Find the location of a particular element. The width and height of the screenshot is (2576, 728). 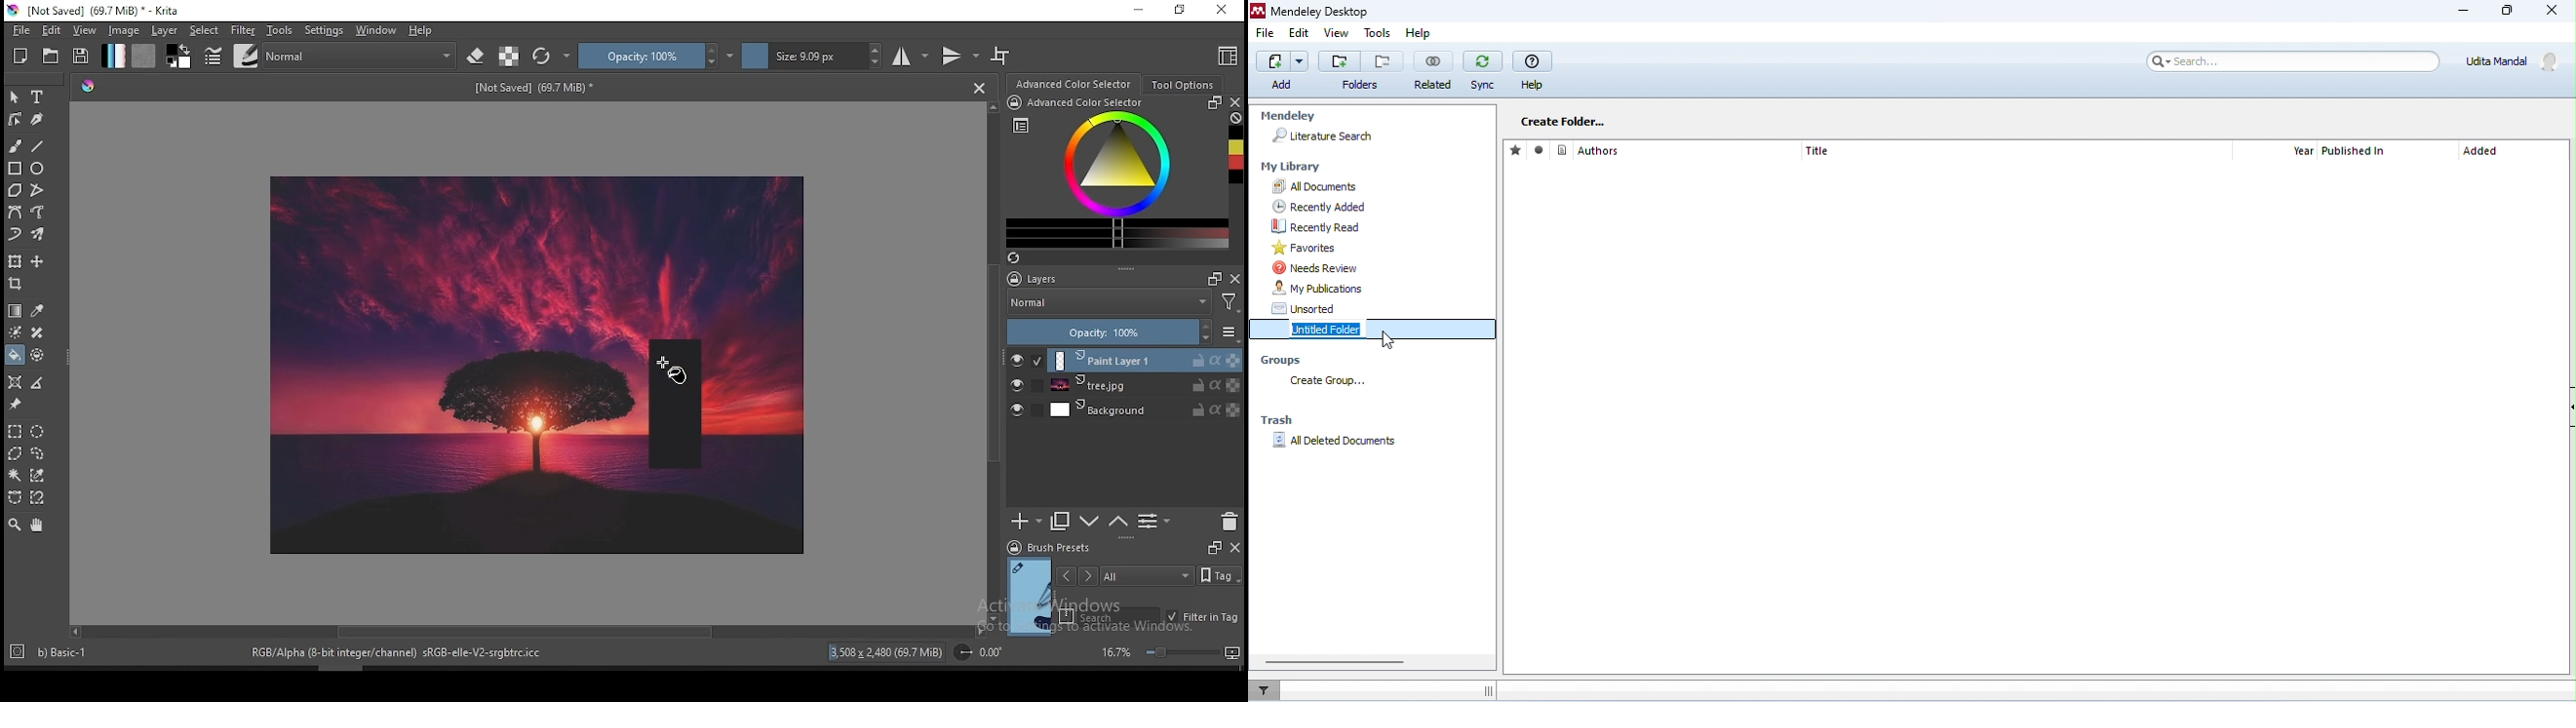

tool options is located at coordinates (1181, 84).